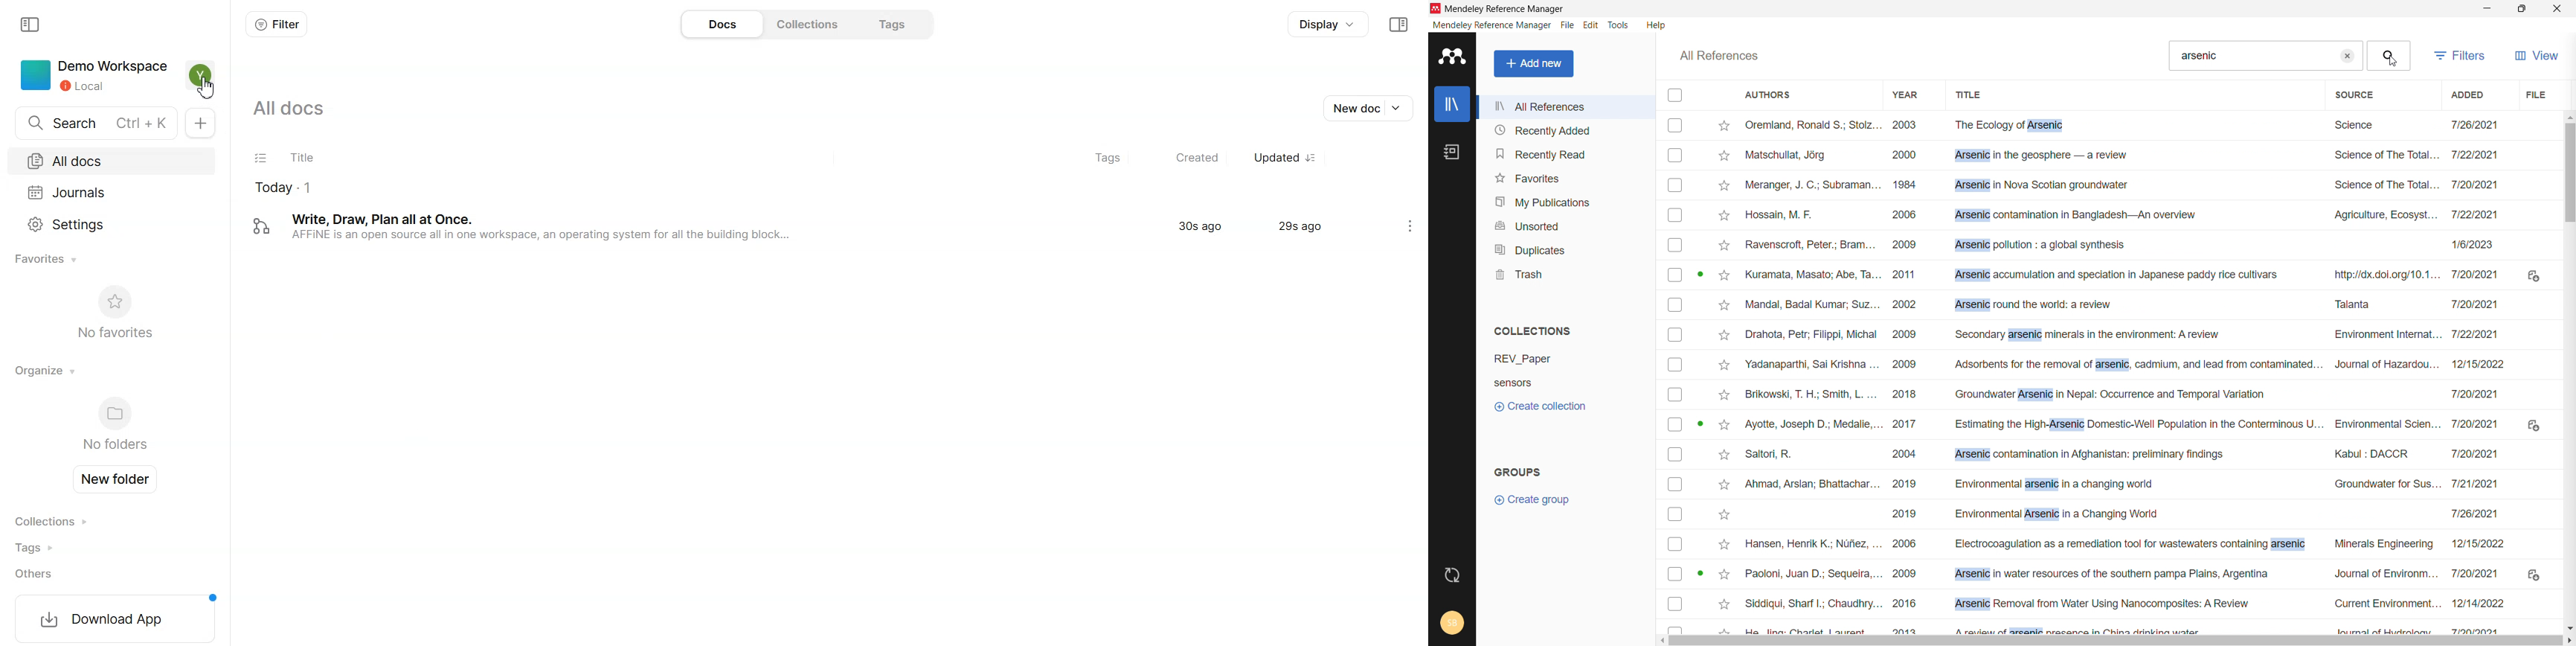  What do you see at coordinates (1566, 200) in the screenshot?
I see `my publications` at bounding box center [1566, 200].